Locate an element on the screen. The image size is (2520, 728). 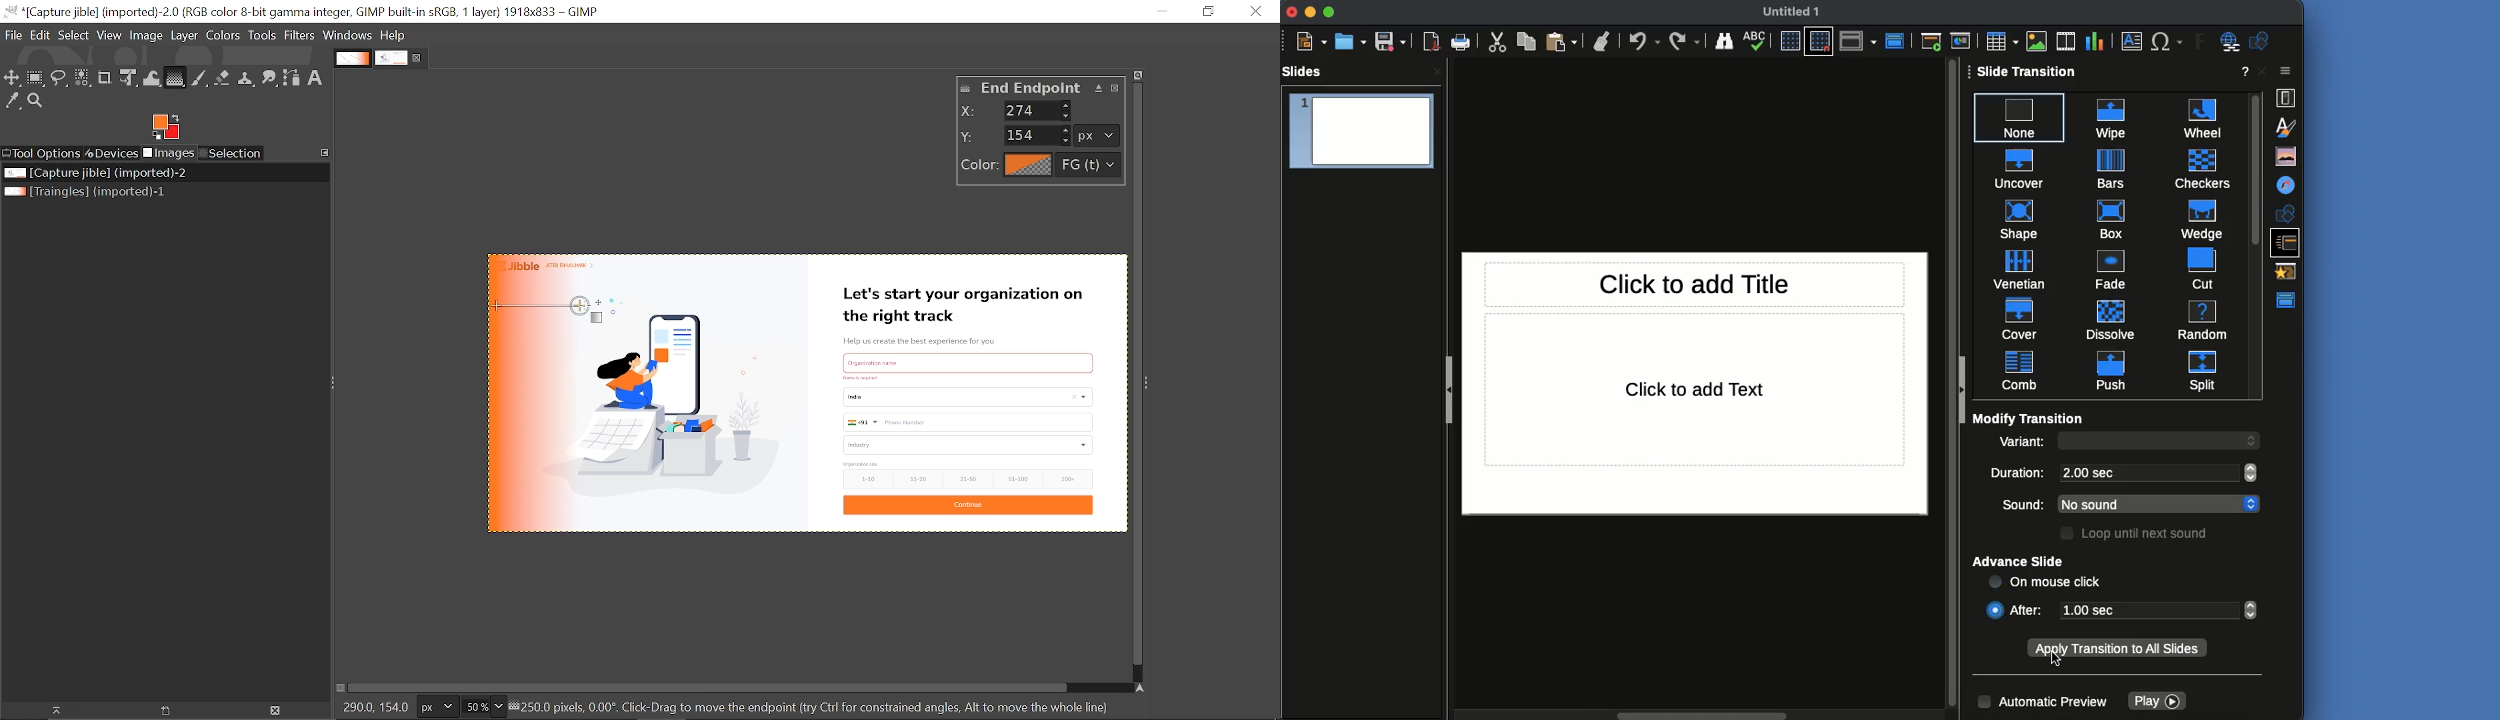
color is located at coordinates (1036, 166).